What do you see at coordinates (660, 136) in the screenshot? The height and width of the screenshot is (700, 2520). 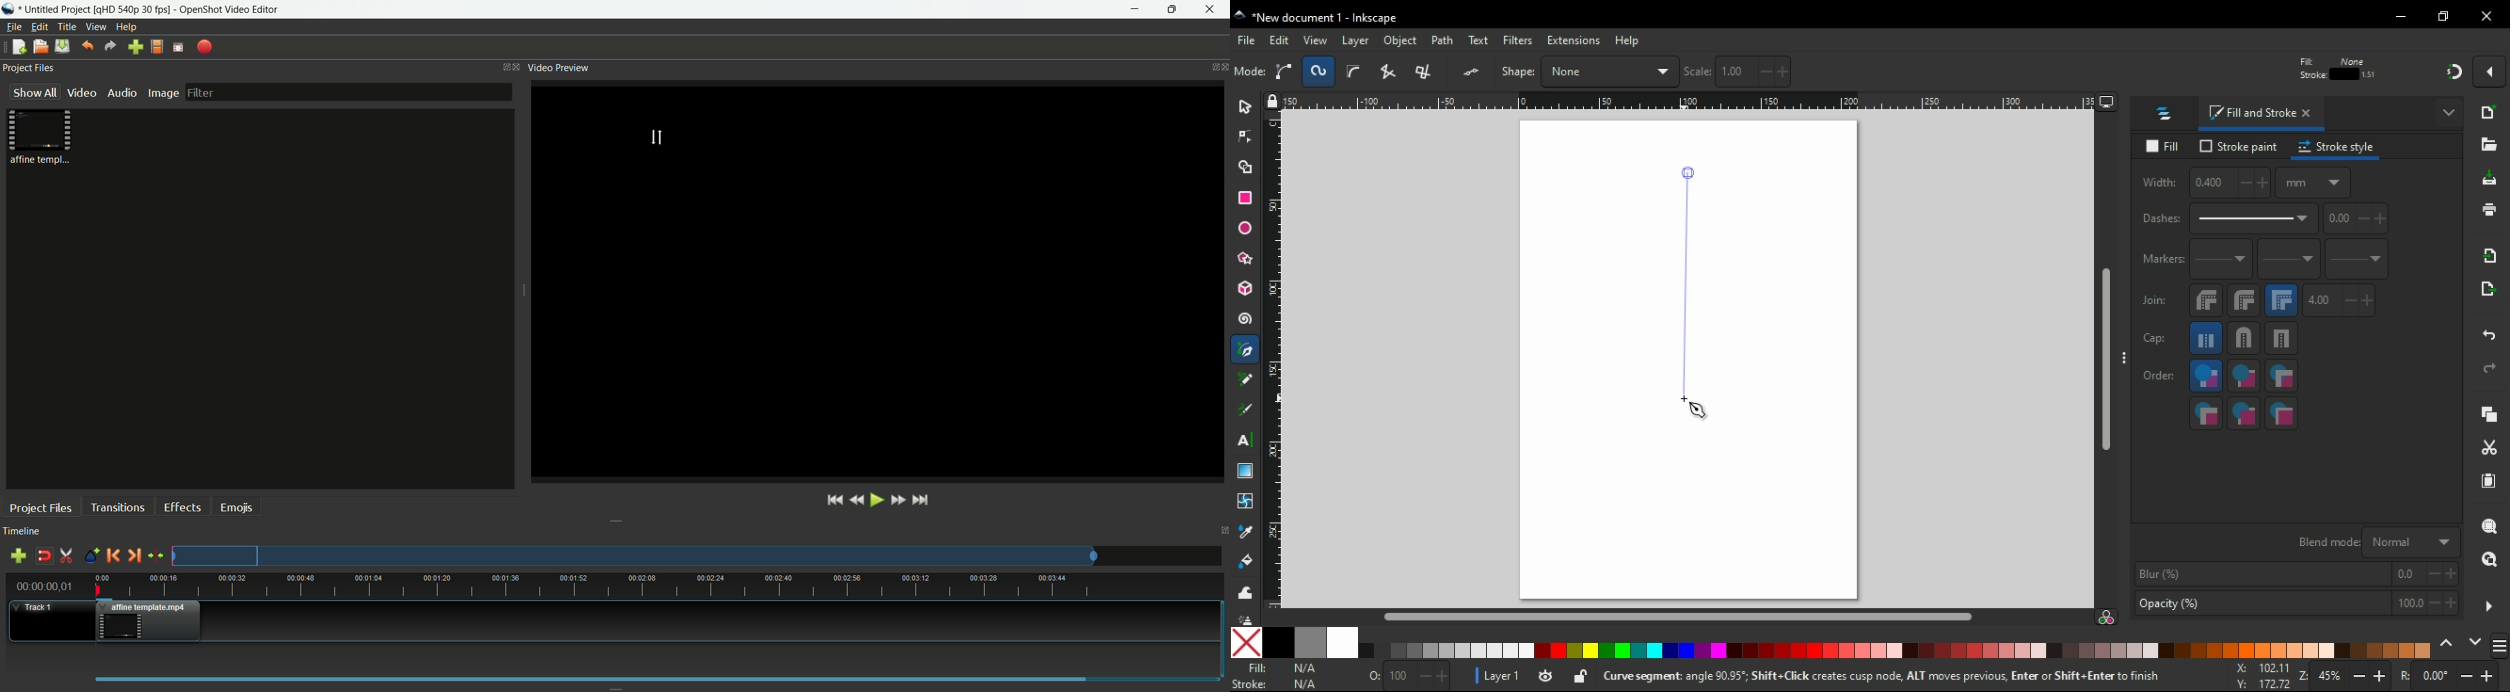 I see `cursor` at bounding box center [660, 136].